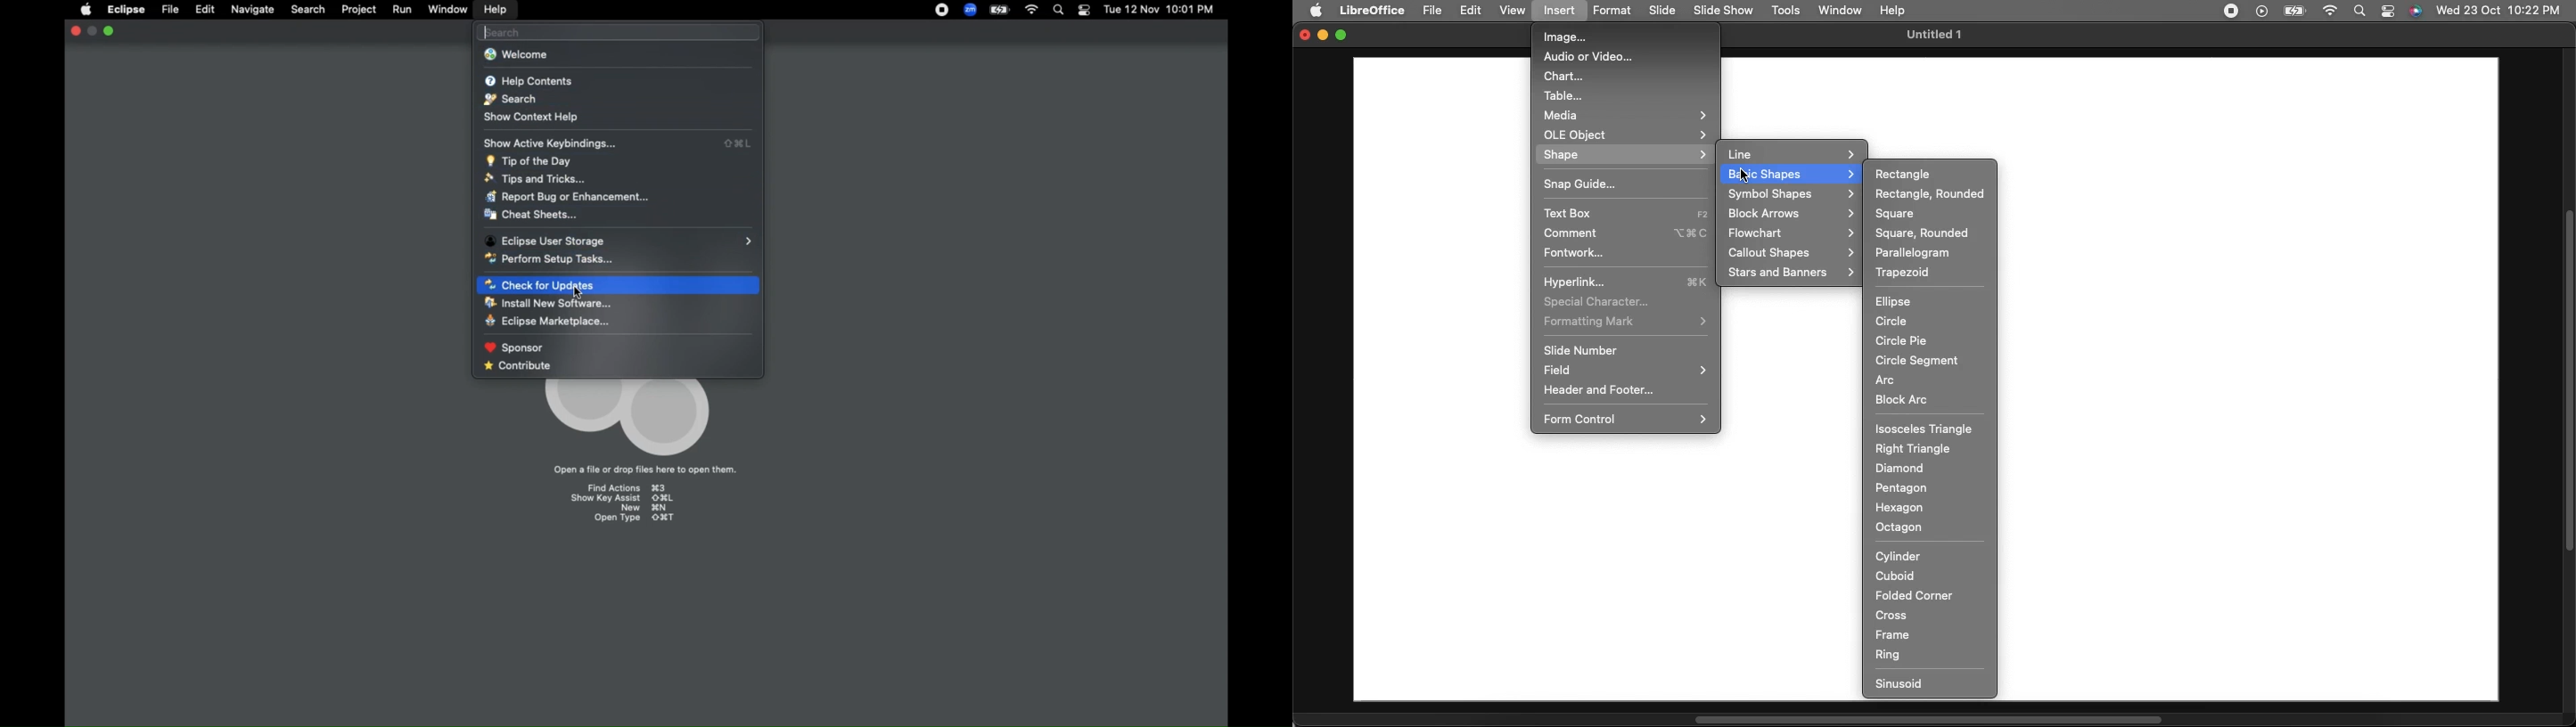 The width and height of the screenshot is (2576, 728). I want to click on Search, so click(620, 32).